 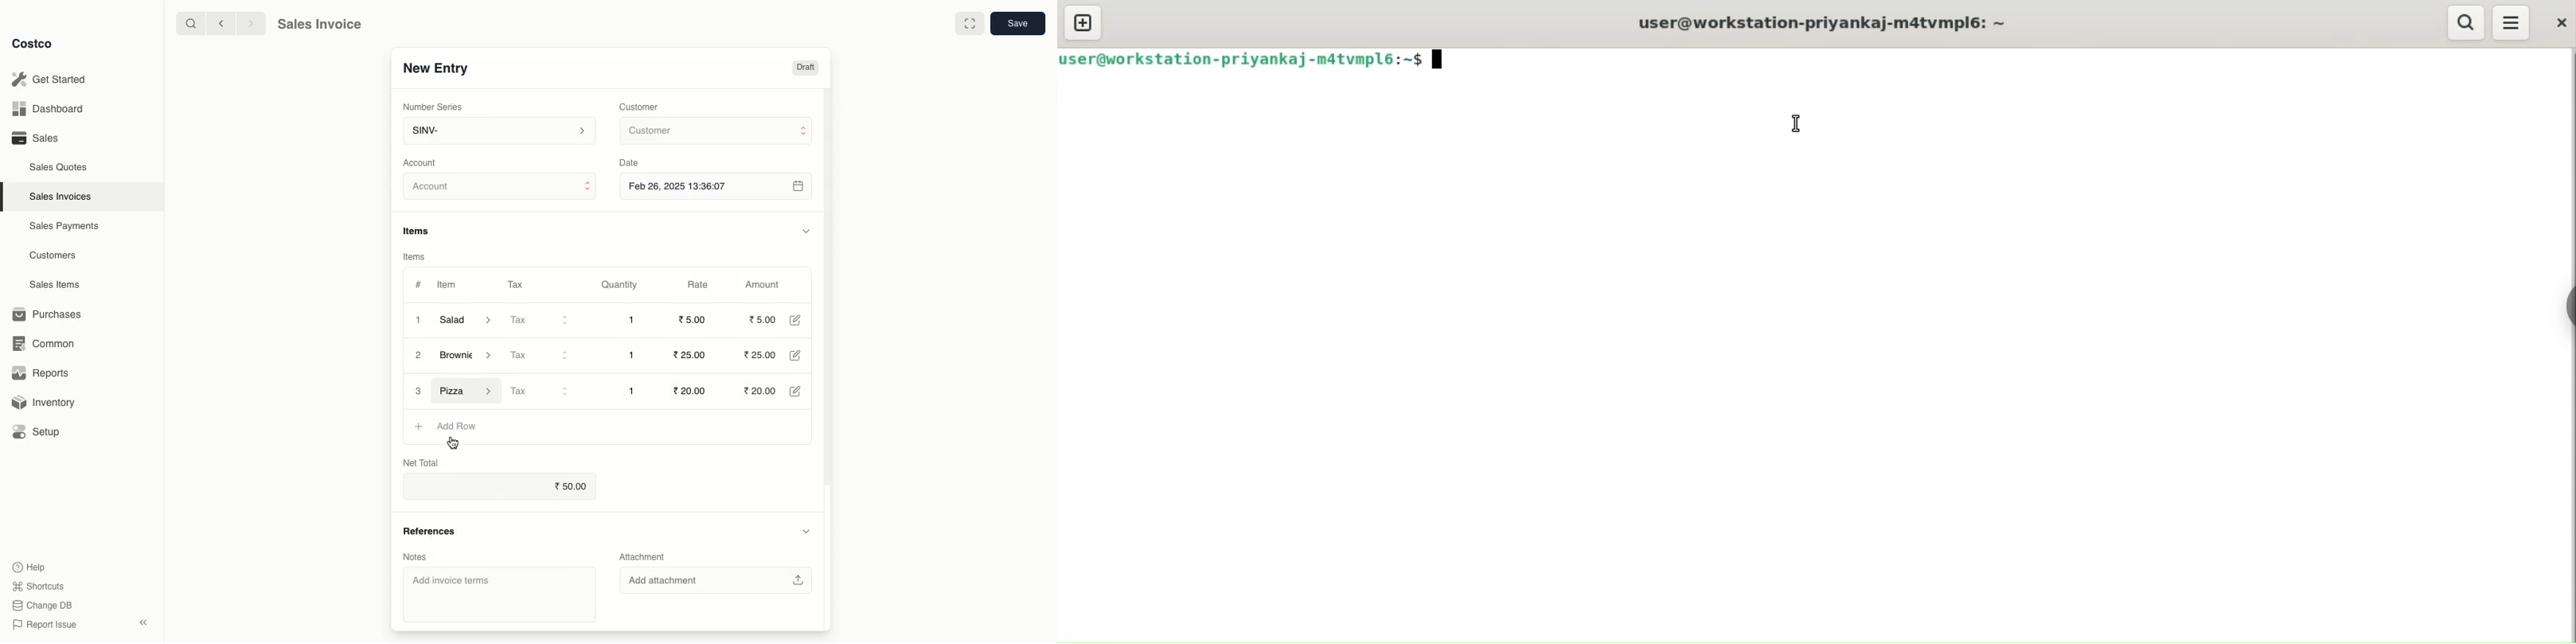 What do you see at coordinates (494, 594) in the screenshot?
I see `‘Add invoice terms` at bounding box center [494, 594].